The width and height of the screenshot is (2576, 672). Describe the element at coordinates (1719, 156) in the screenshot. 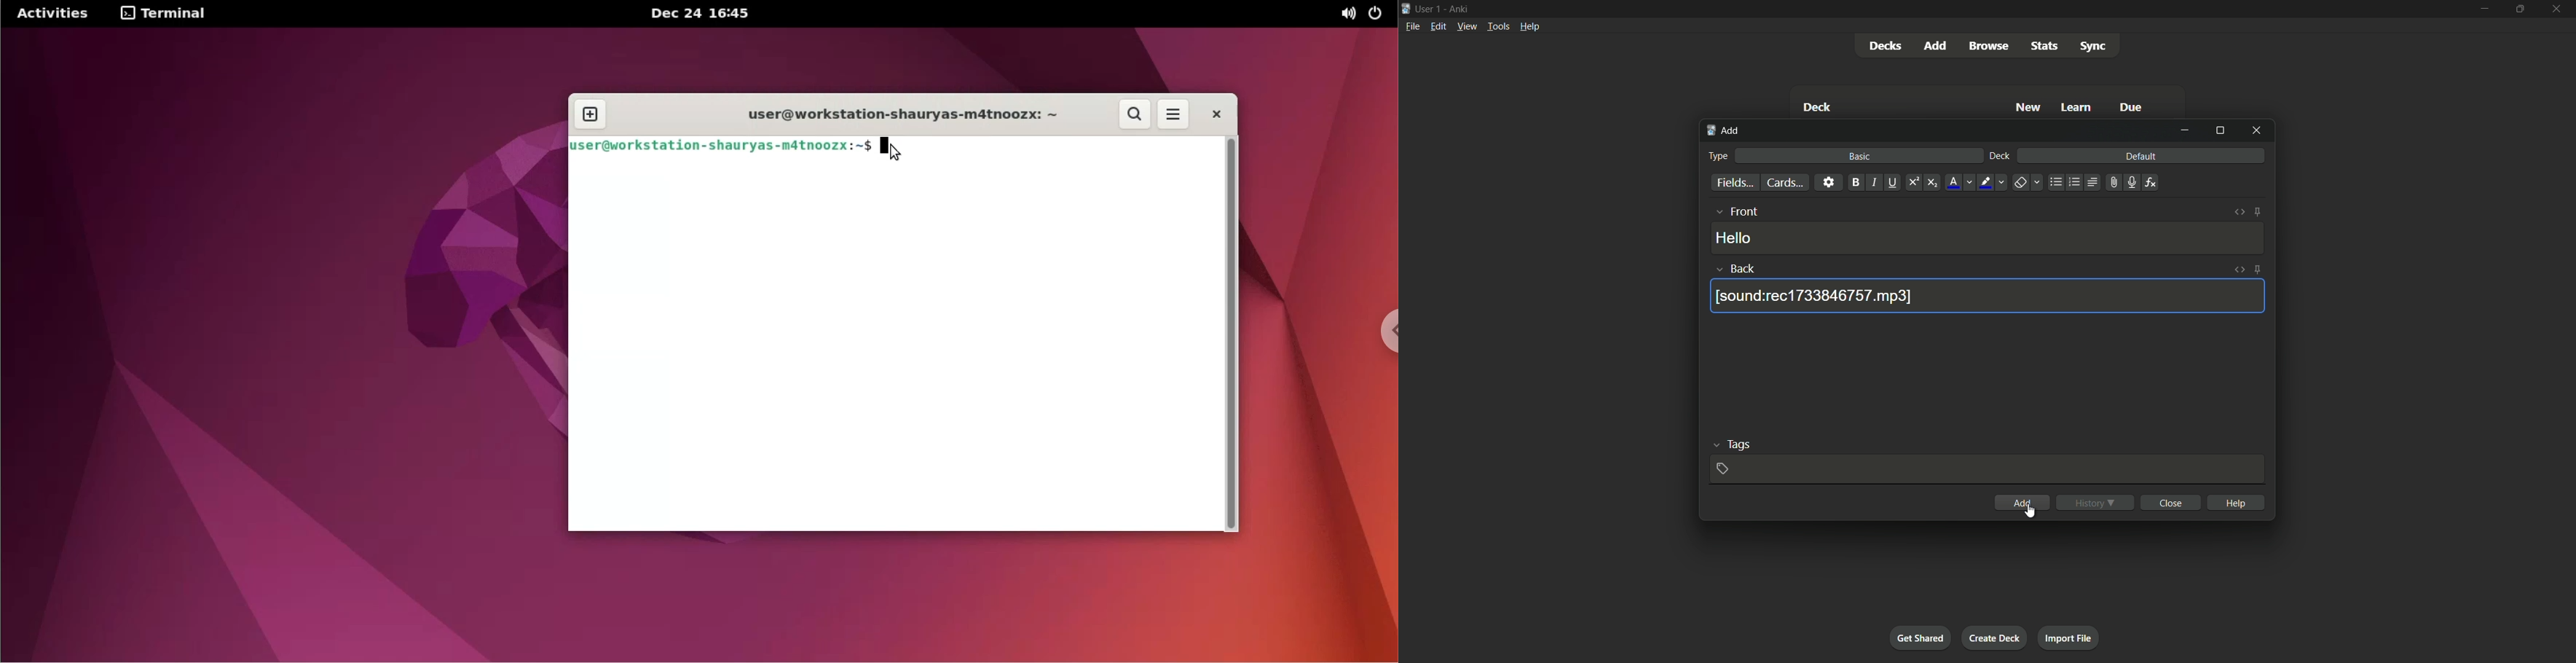

I see `type` at that location.